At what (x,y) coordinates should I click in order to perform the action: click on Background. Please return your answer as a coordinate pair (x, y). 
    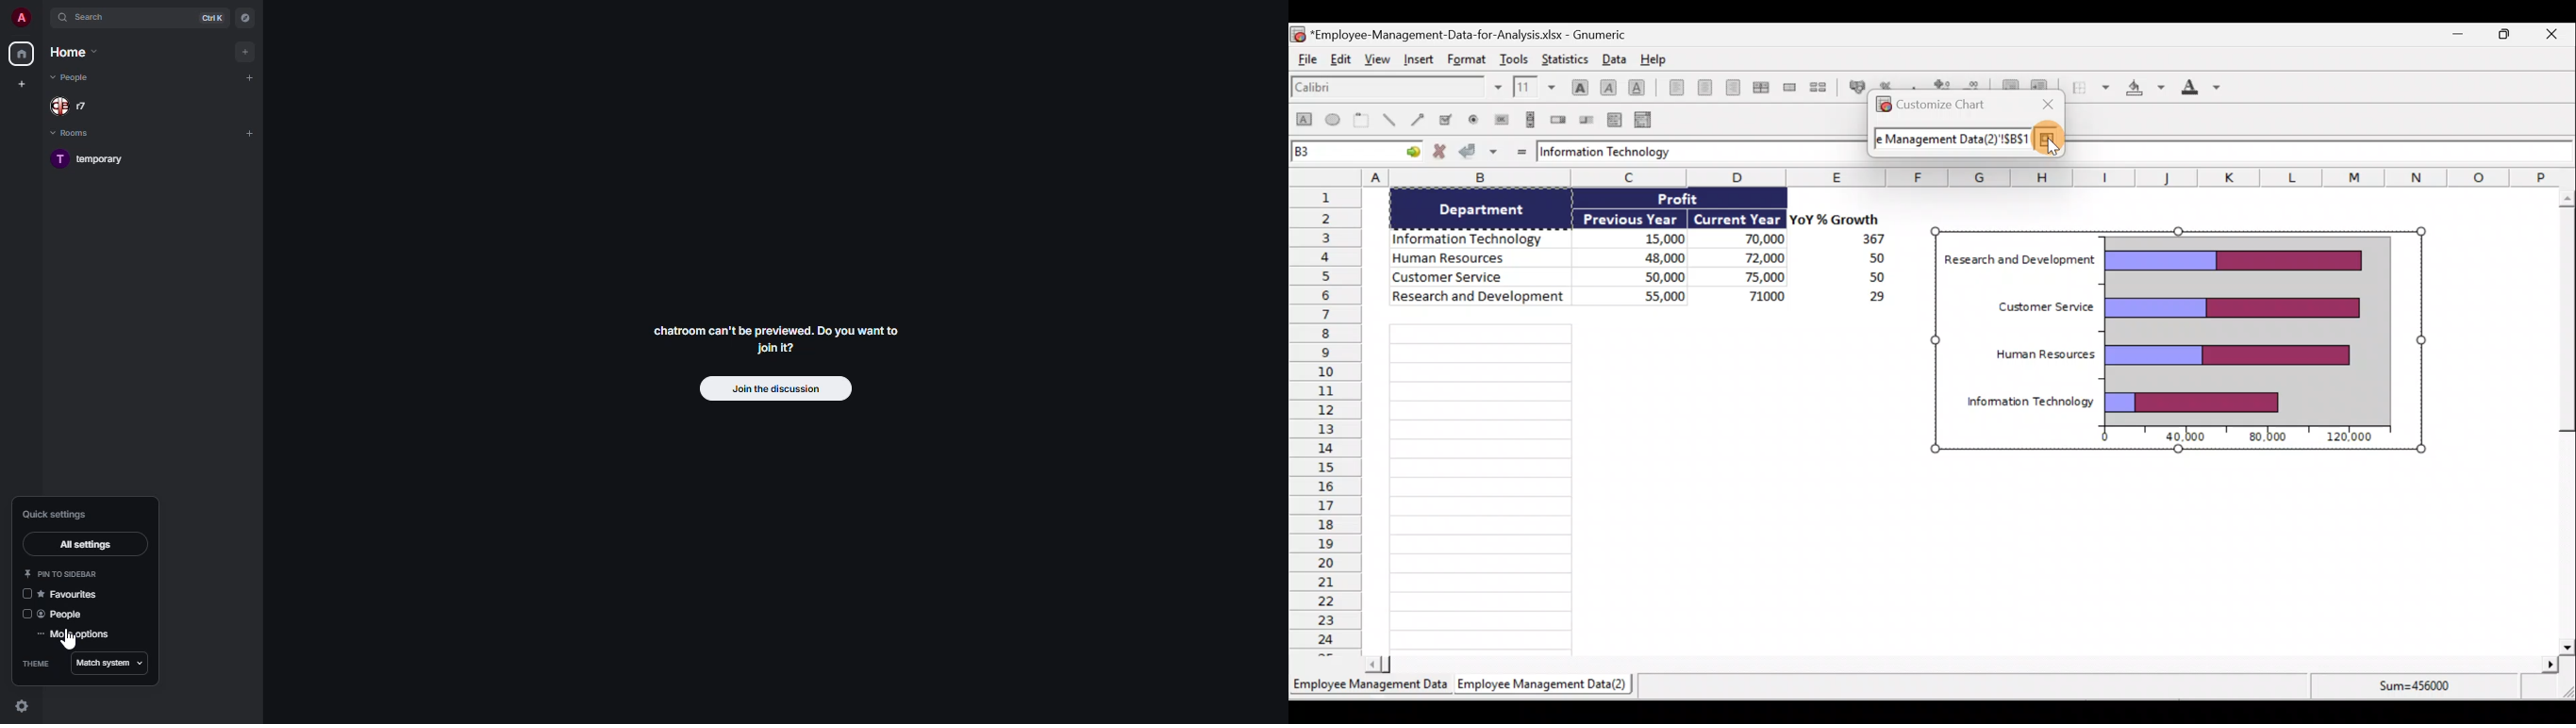
    Looking at the image, I should click on (2146, 90).